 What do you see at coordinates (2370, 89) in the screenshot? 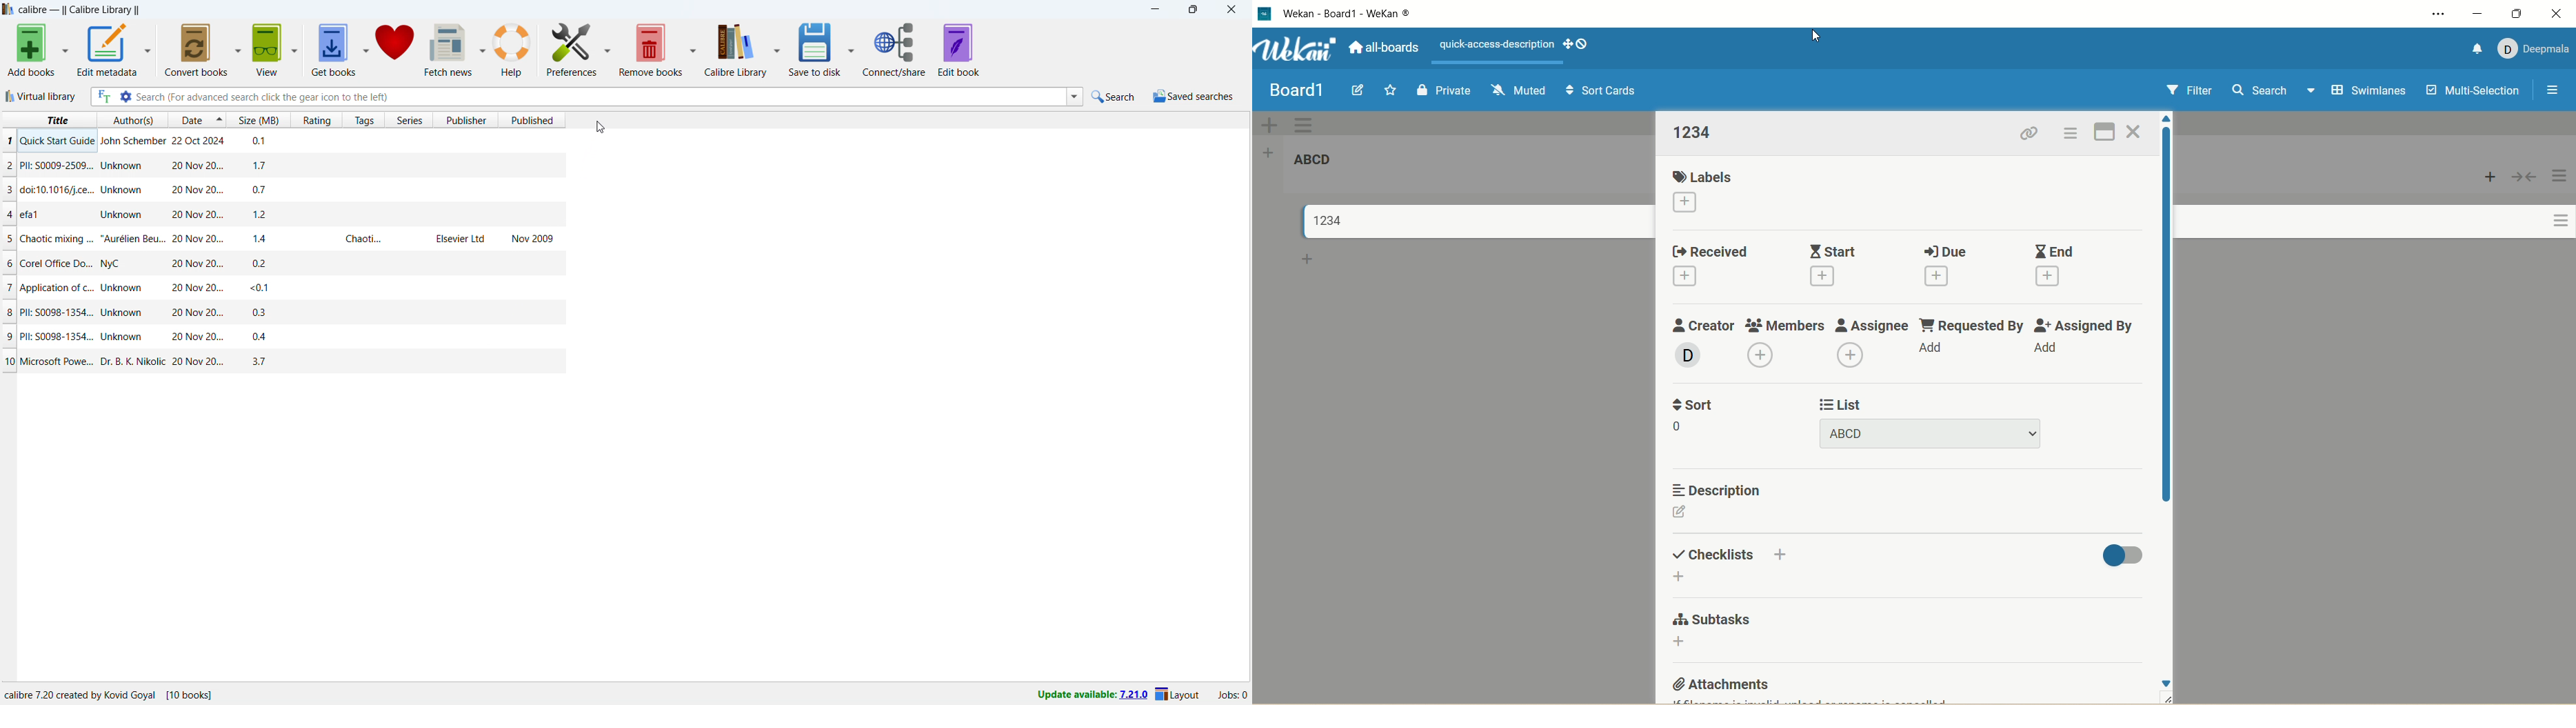
I see `swimlane` at bounding box center [2370, 89].